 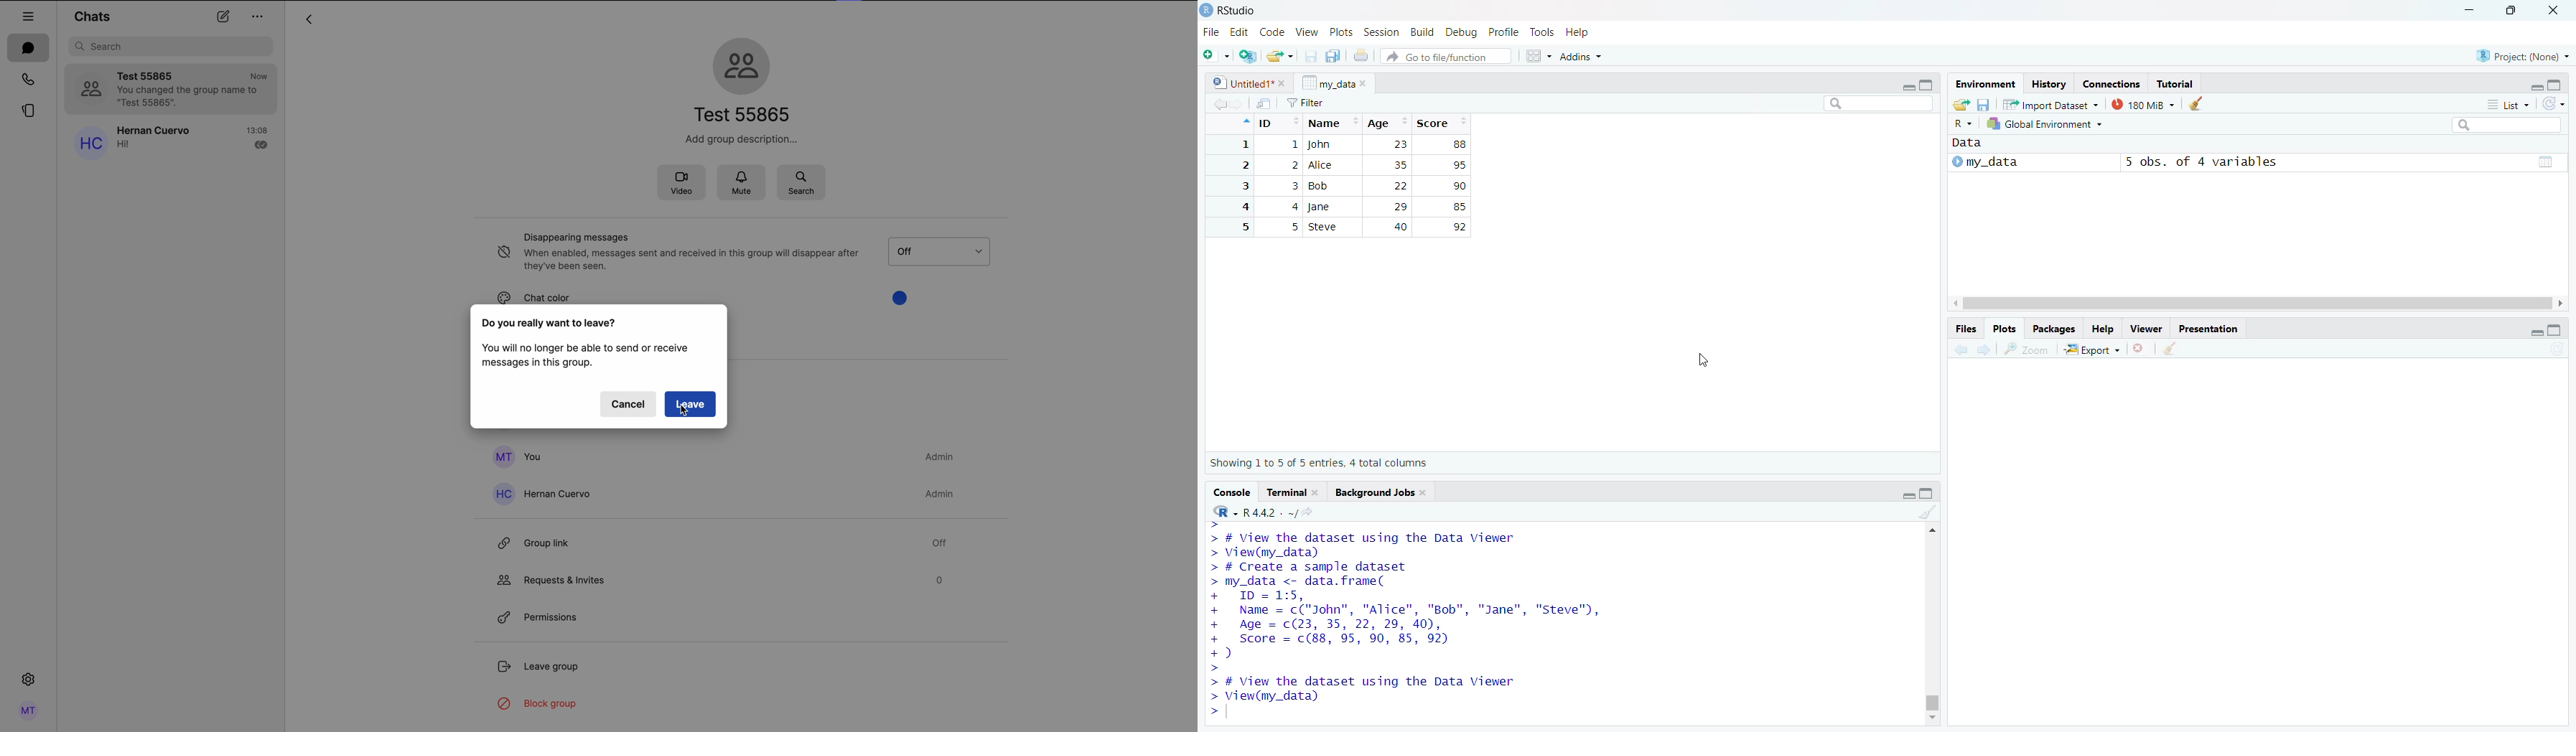 I want to click on Save current document, so click(x=1311, y=59).